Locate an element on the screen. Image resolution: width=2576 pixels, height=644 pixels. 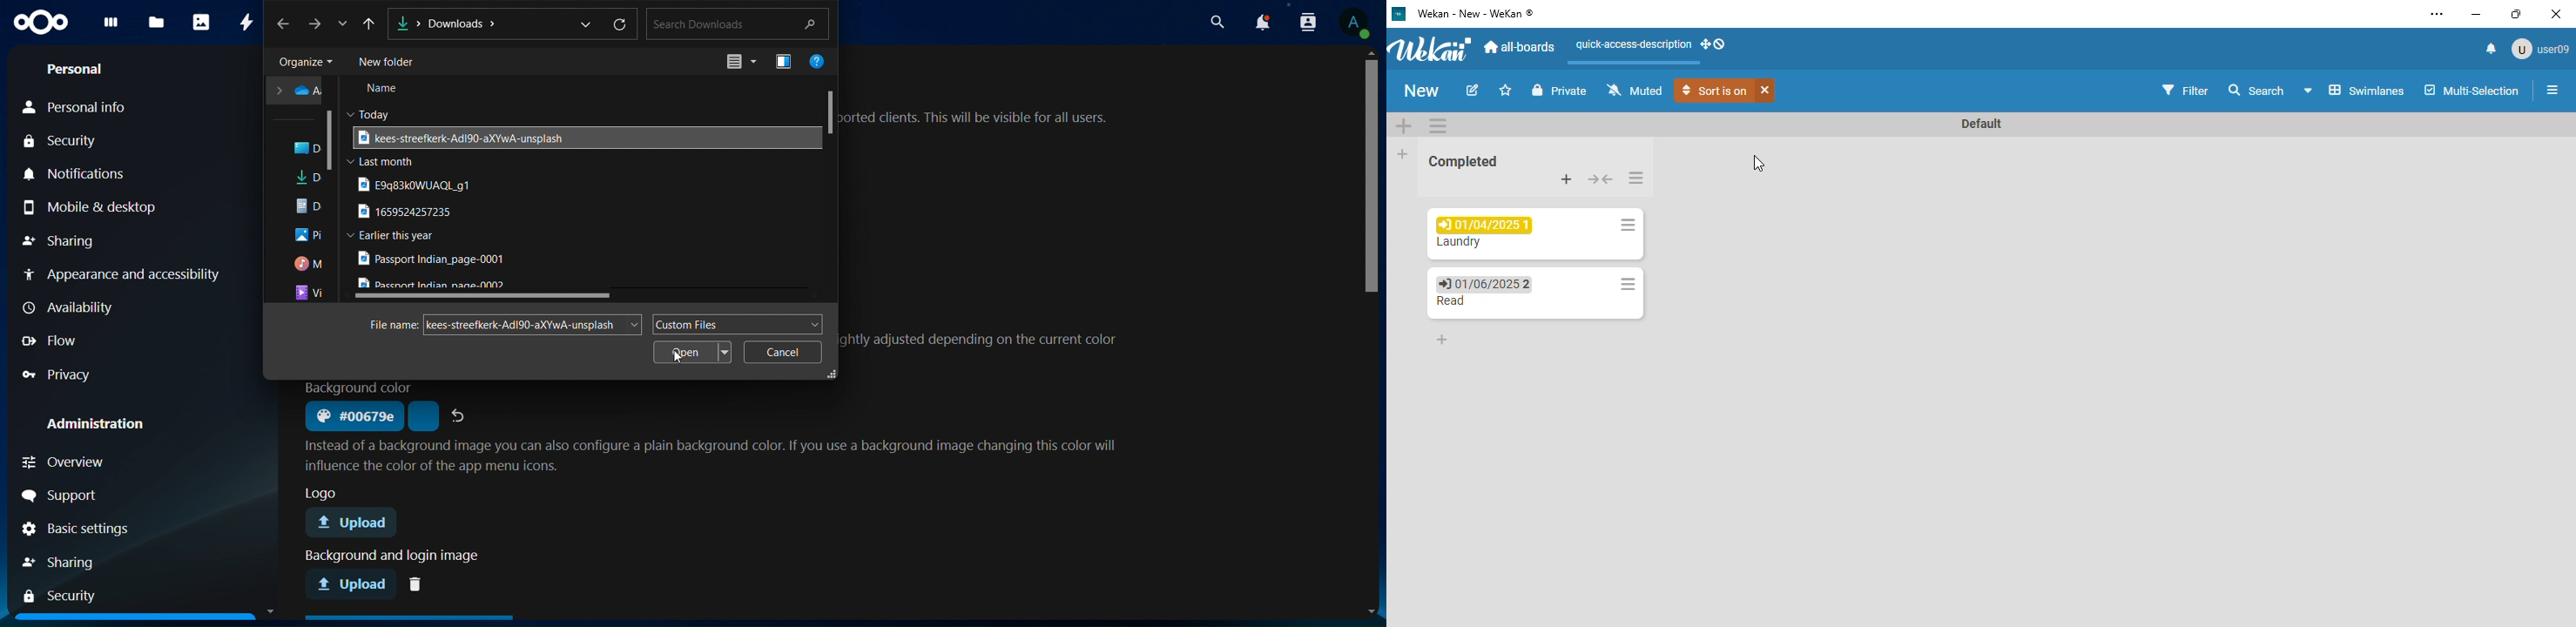
search contacts is located at coordinates (1307, 24).